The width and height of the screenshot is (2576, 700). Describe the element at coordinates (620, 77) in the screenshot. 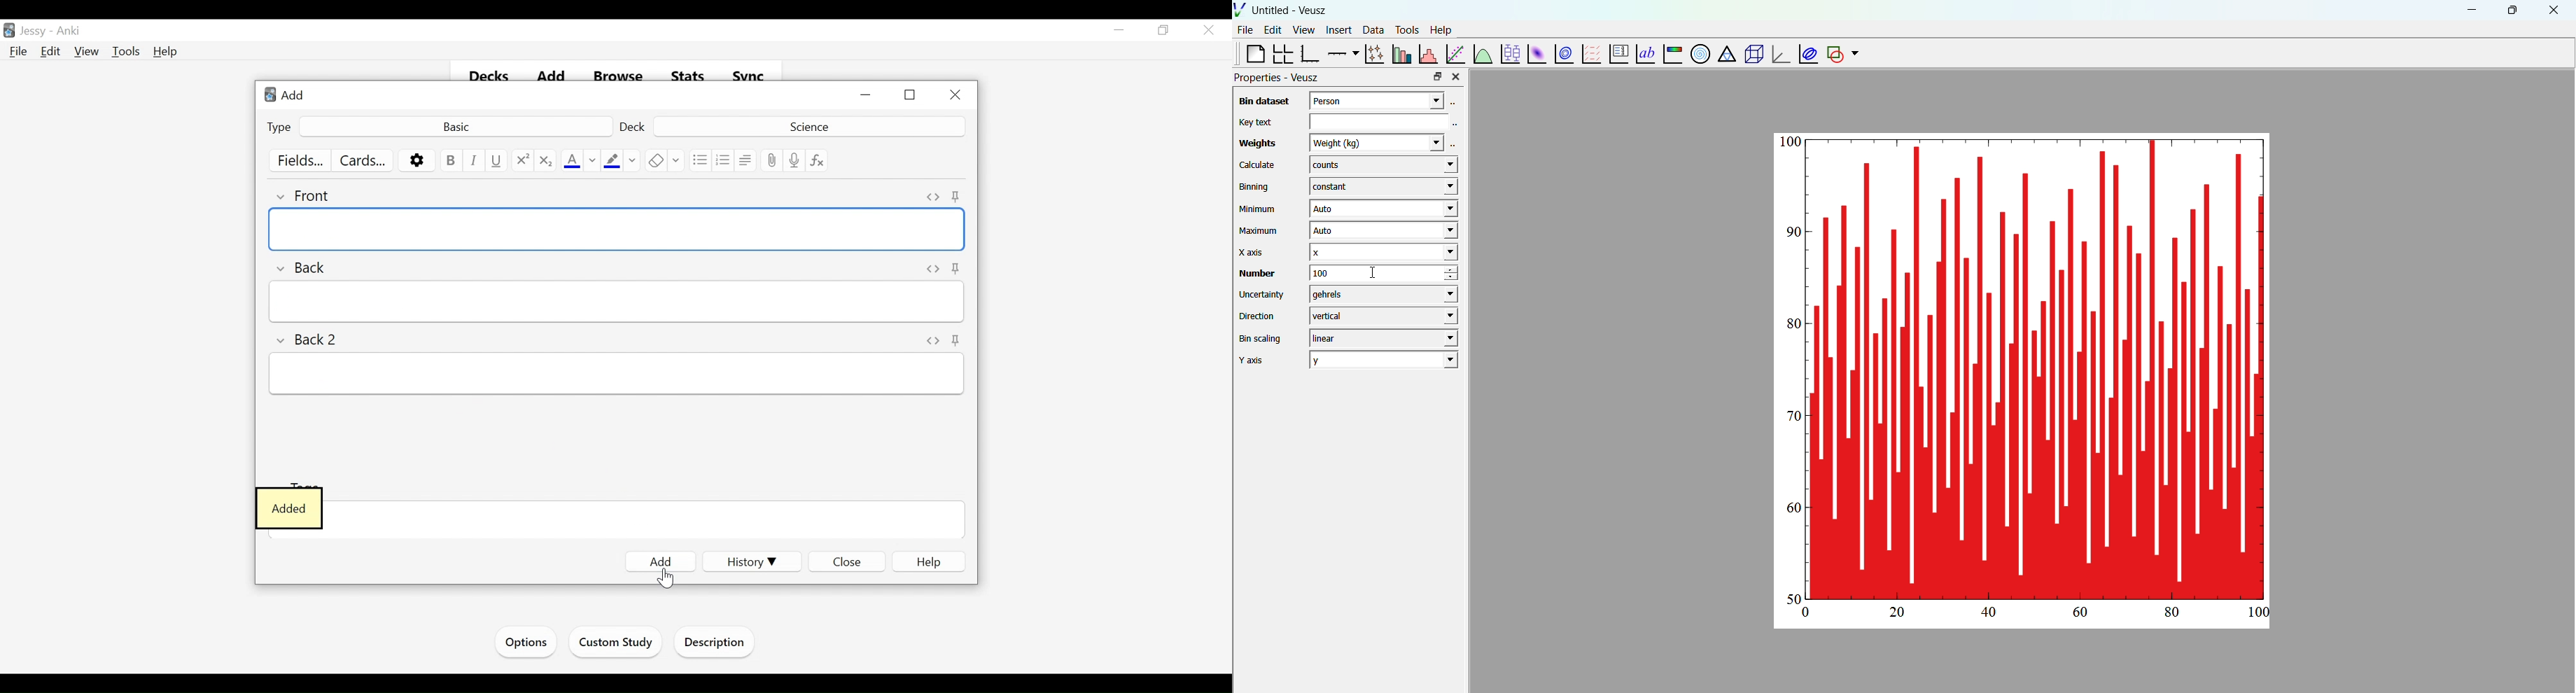

I see `Browse` at that location.